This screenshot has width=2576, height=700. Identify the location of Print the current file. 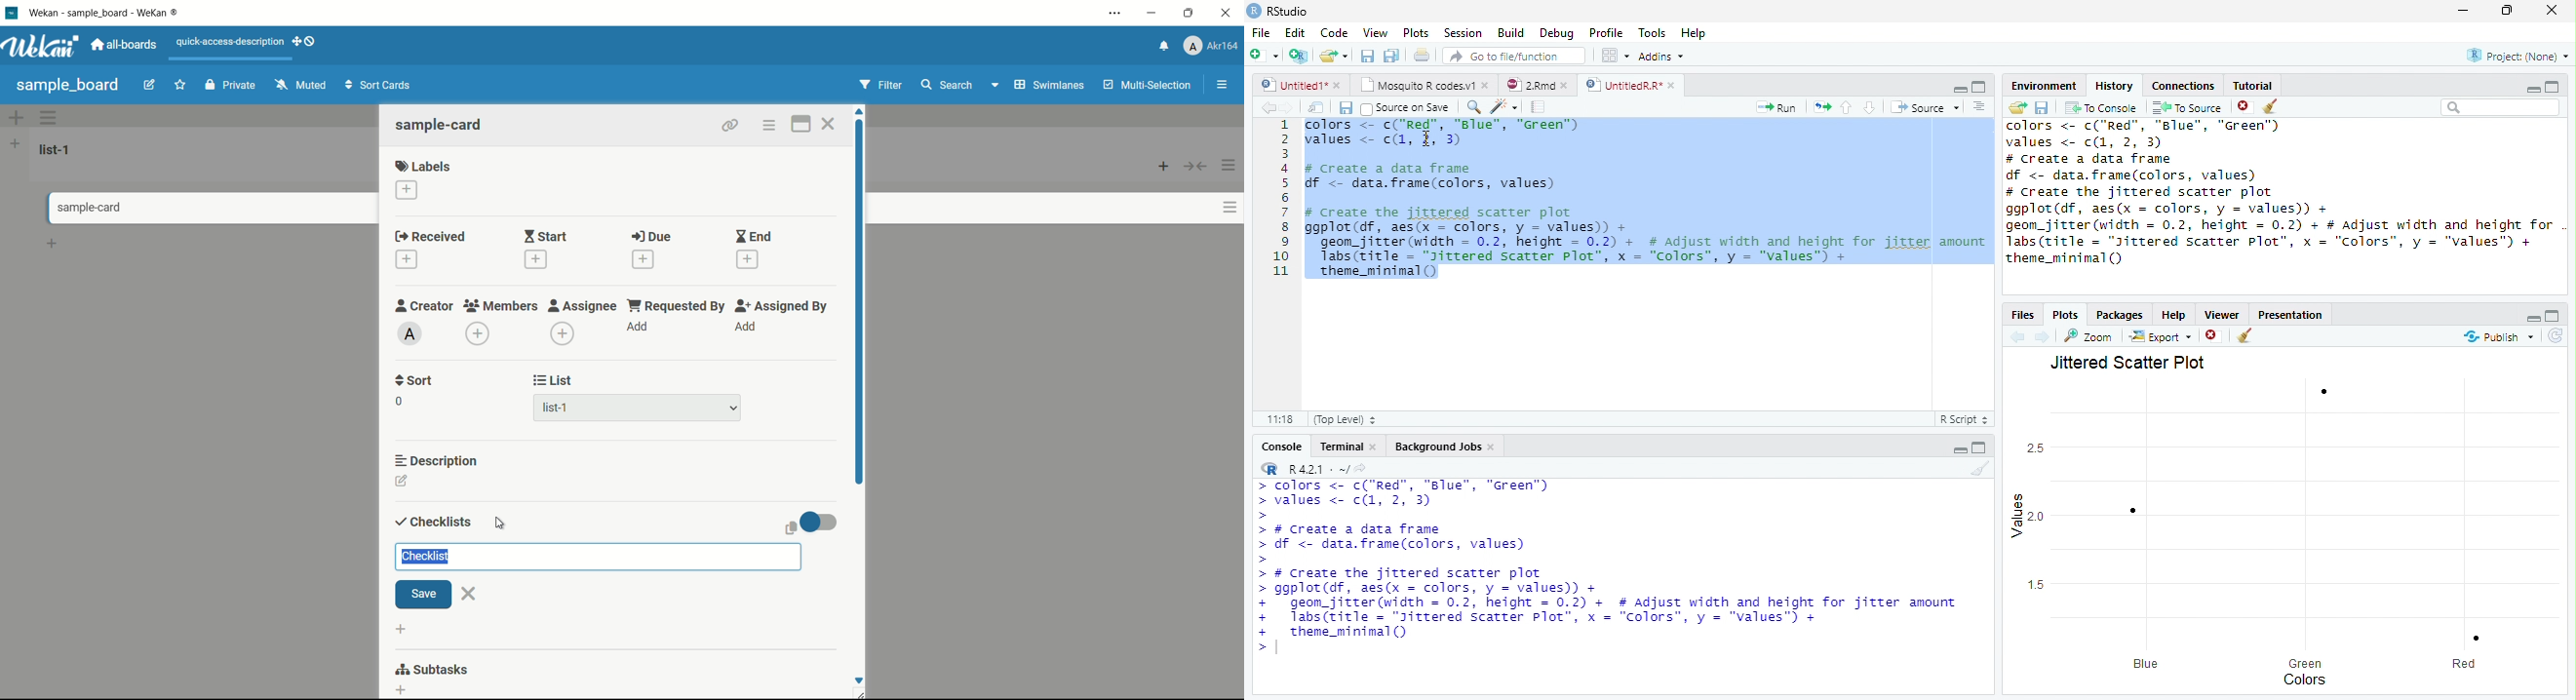
(1423, 55).